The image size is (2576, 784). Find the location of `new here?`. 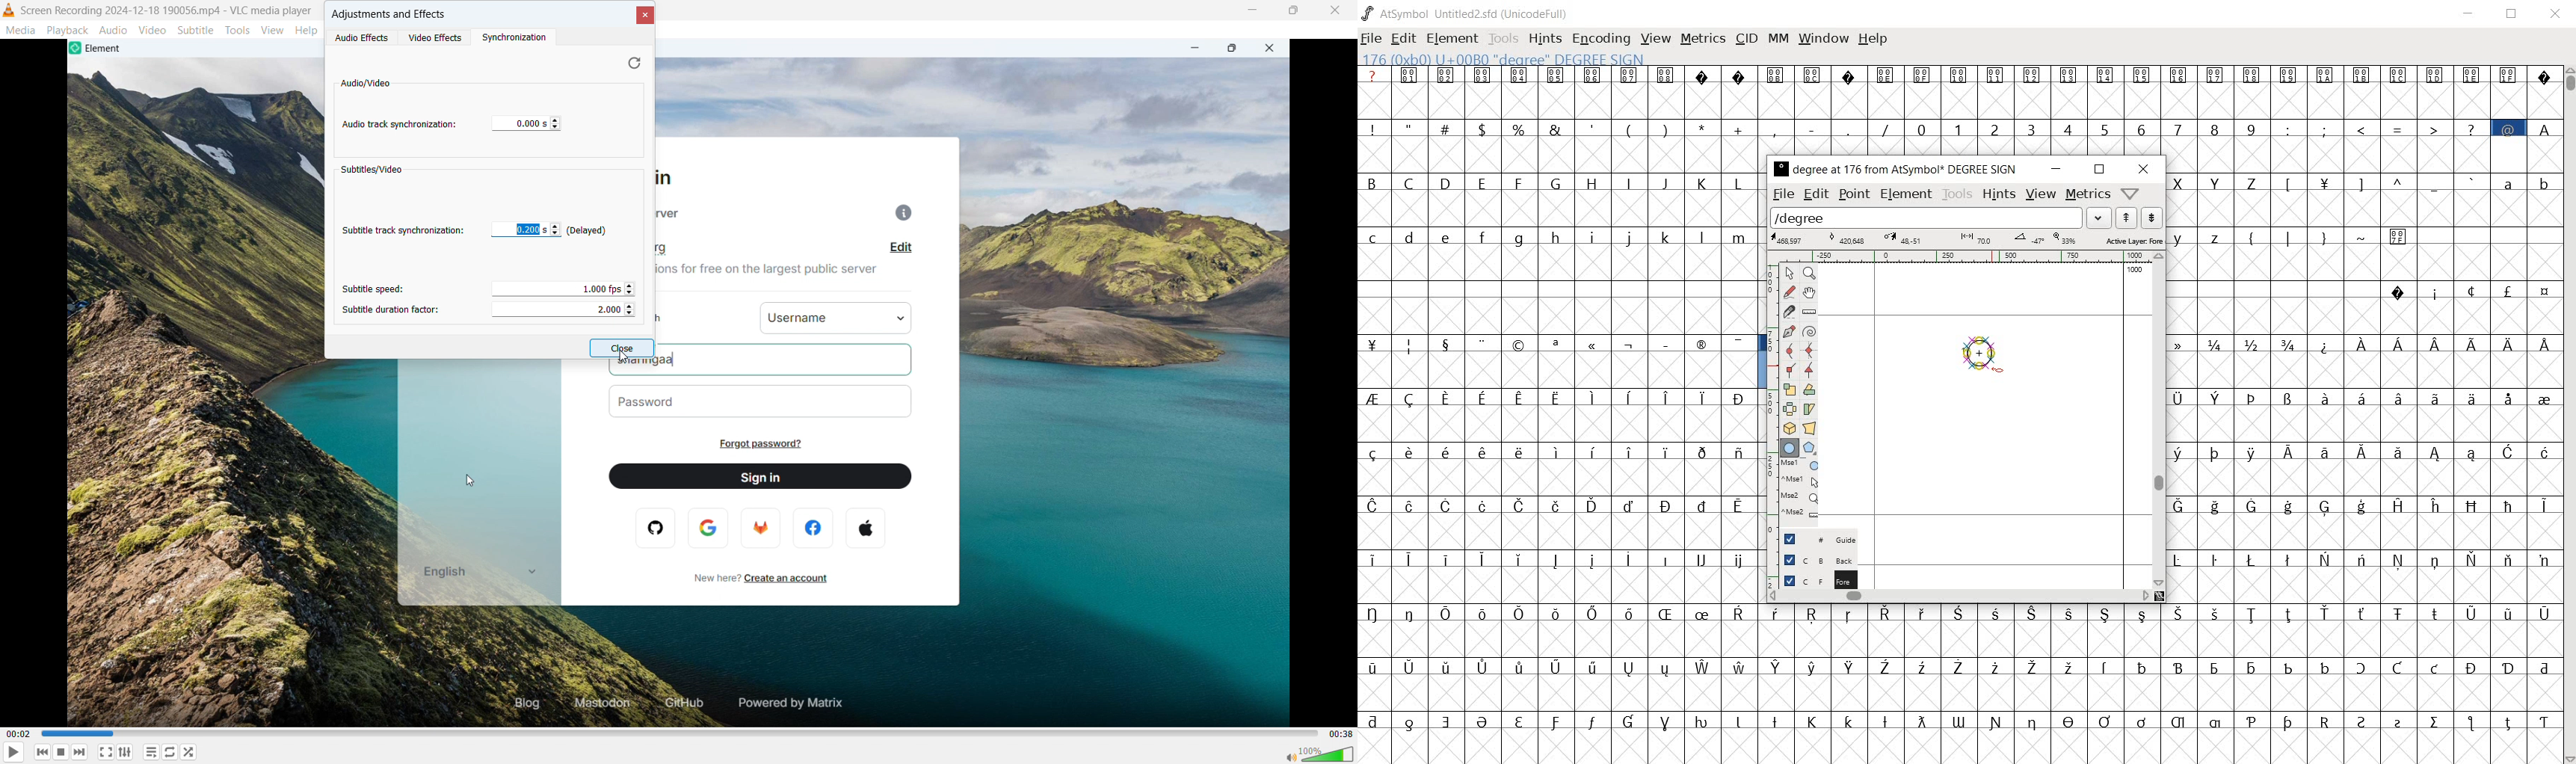

new here? is located at coordinates (714, 577).